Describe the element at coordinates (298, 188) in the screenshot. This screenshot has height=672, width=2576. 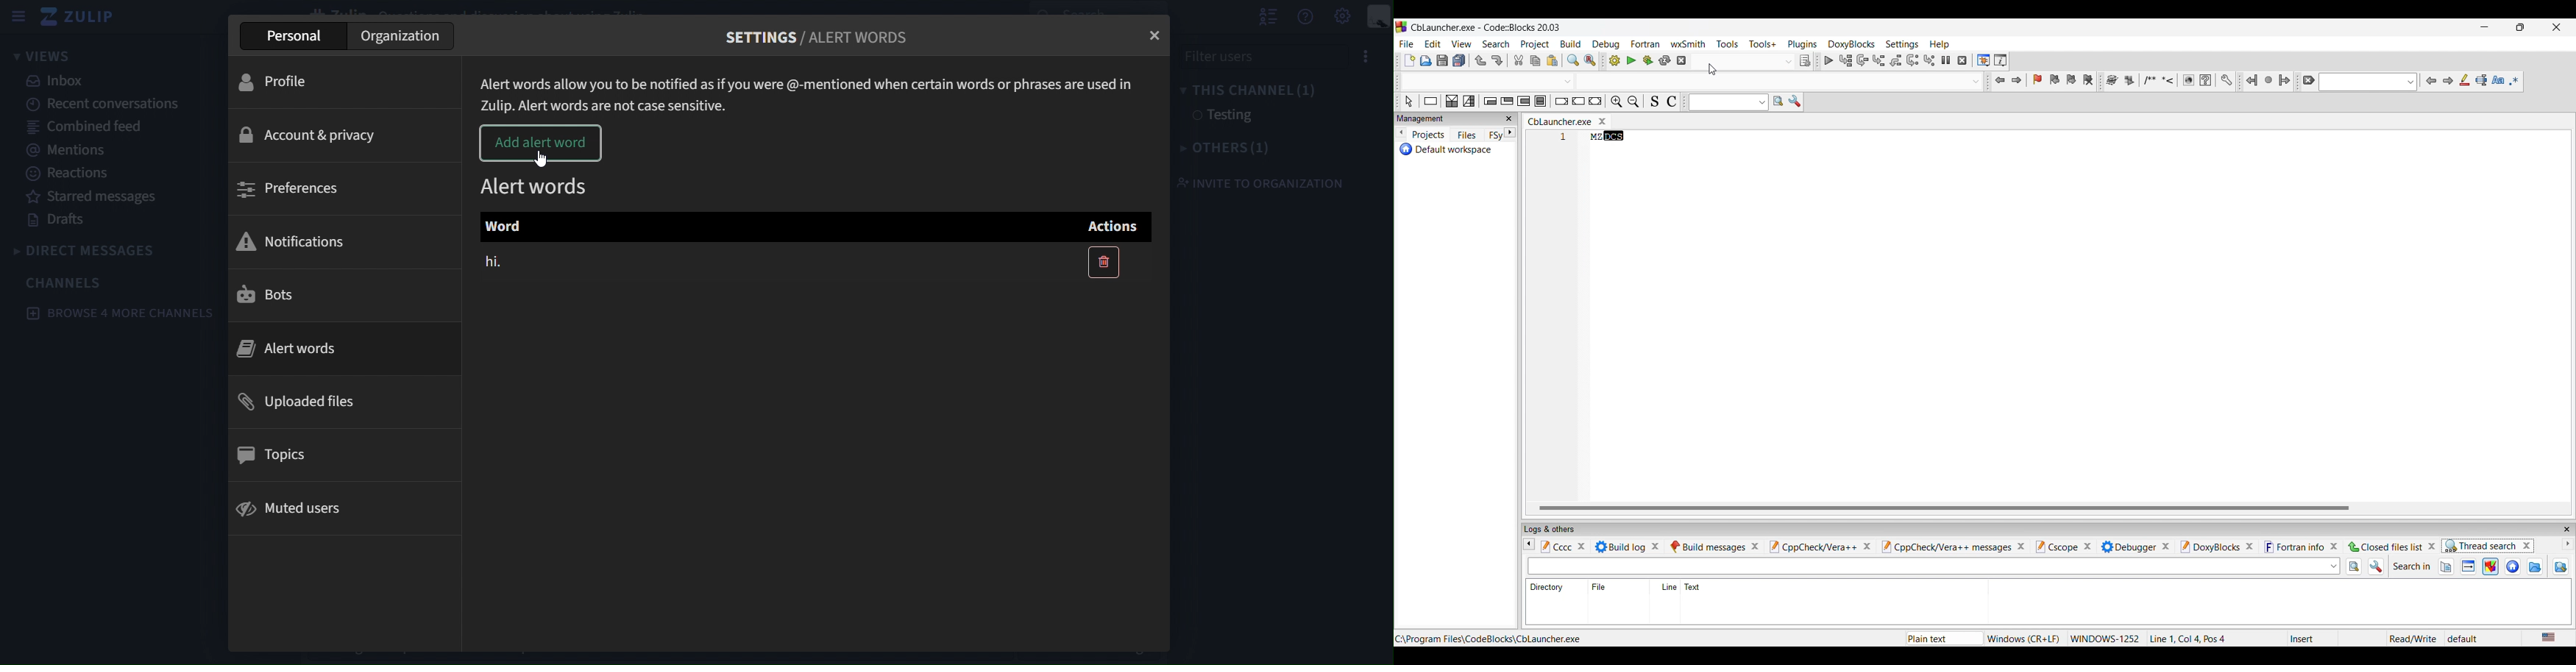
I see `preferences` at that location.